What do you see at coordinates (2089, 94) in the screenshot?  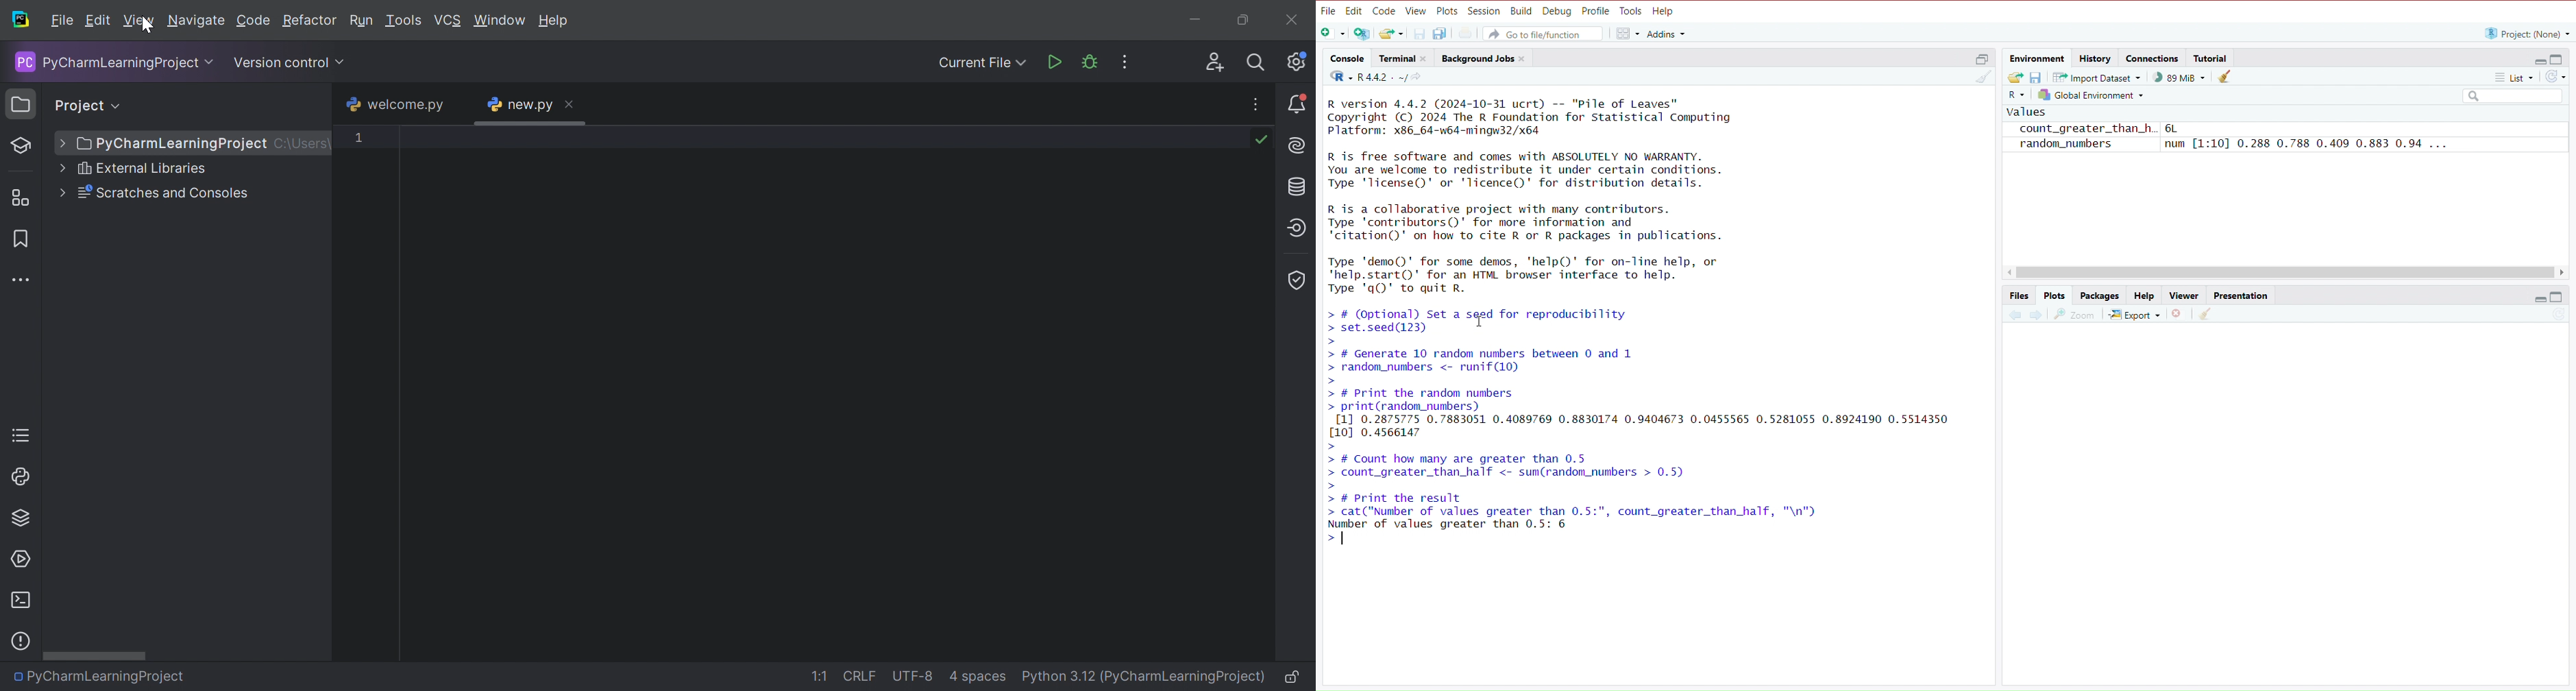 I see `Global Environment` at bounding box center [2089, 94].